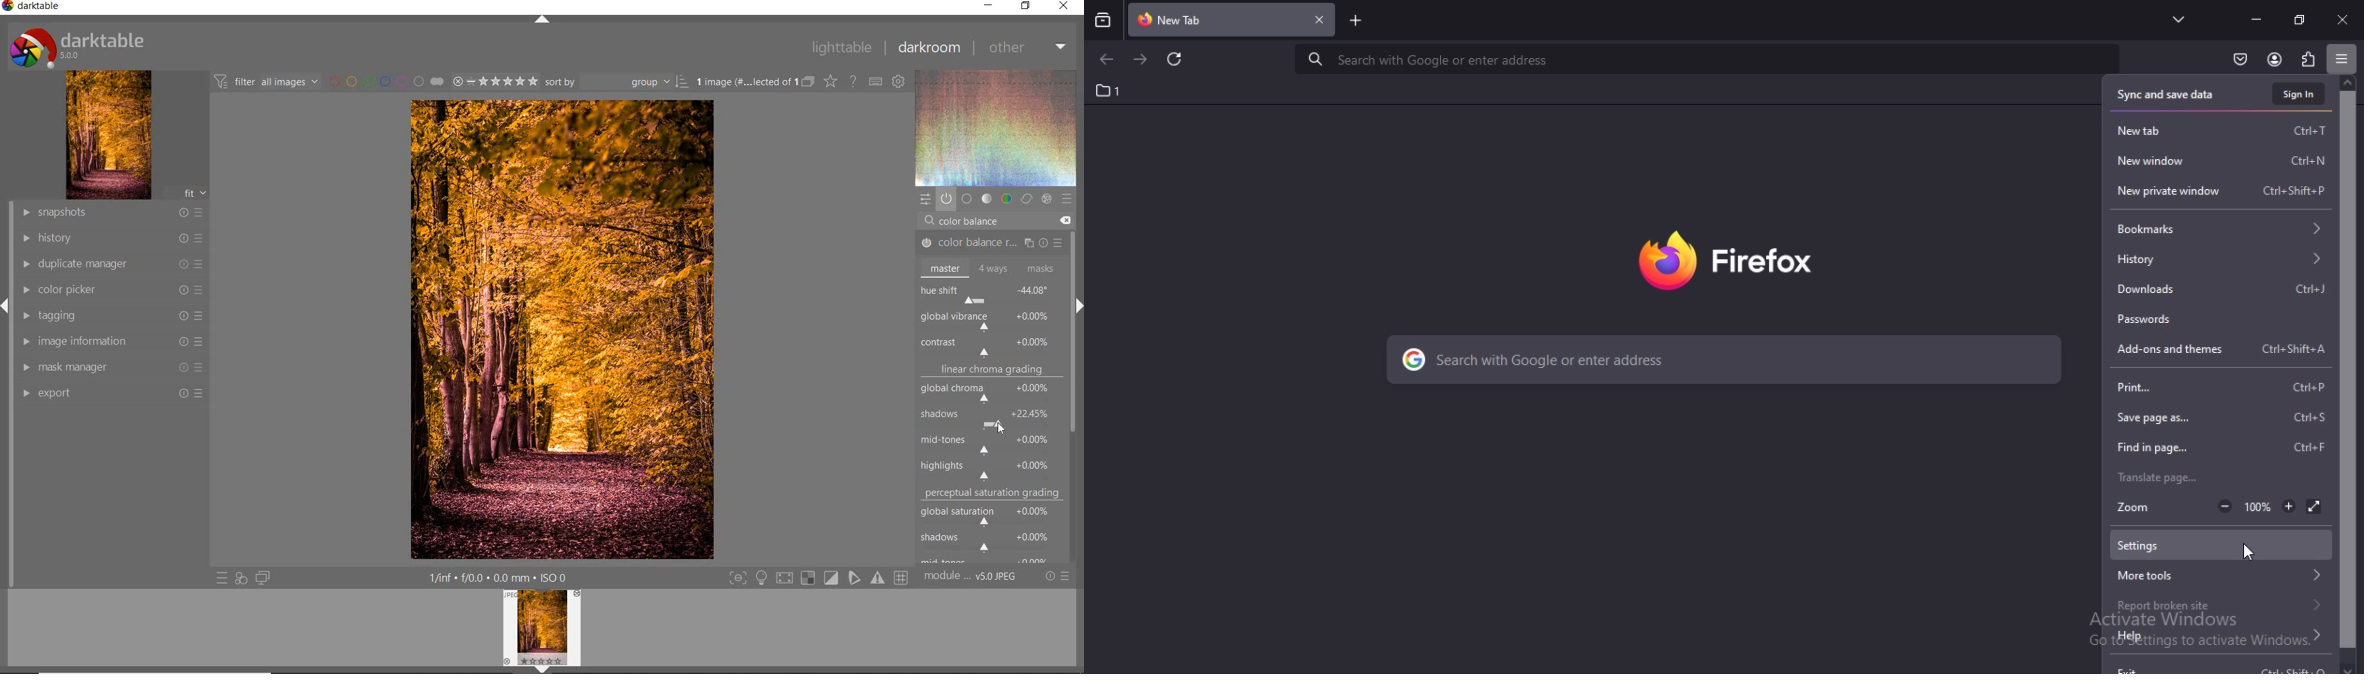 Image resolution: width=2380 pixels, height=700 pixels. I want to click on selected image, so click(562, 330).